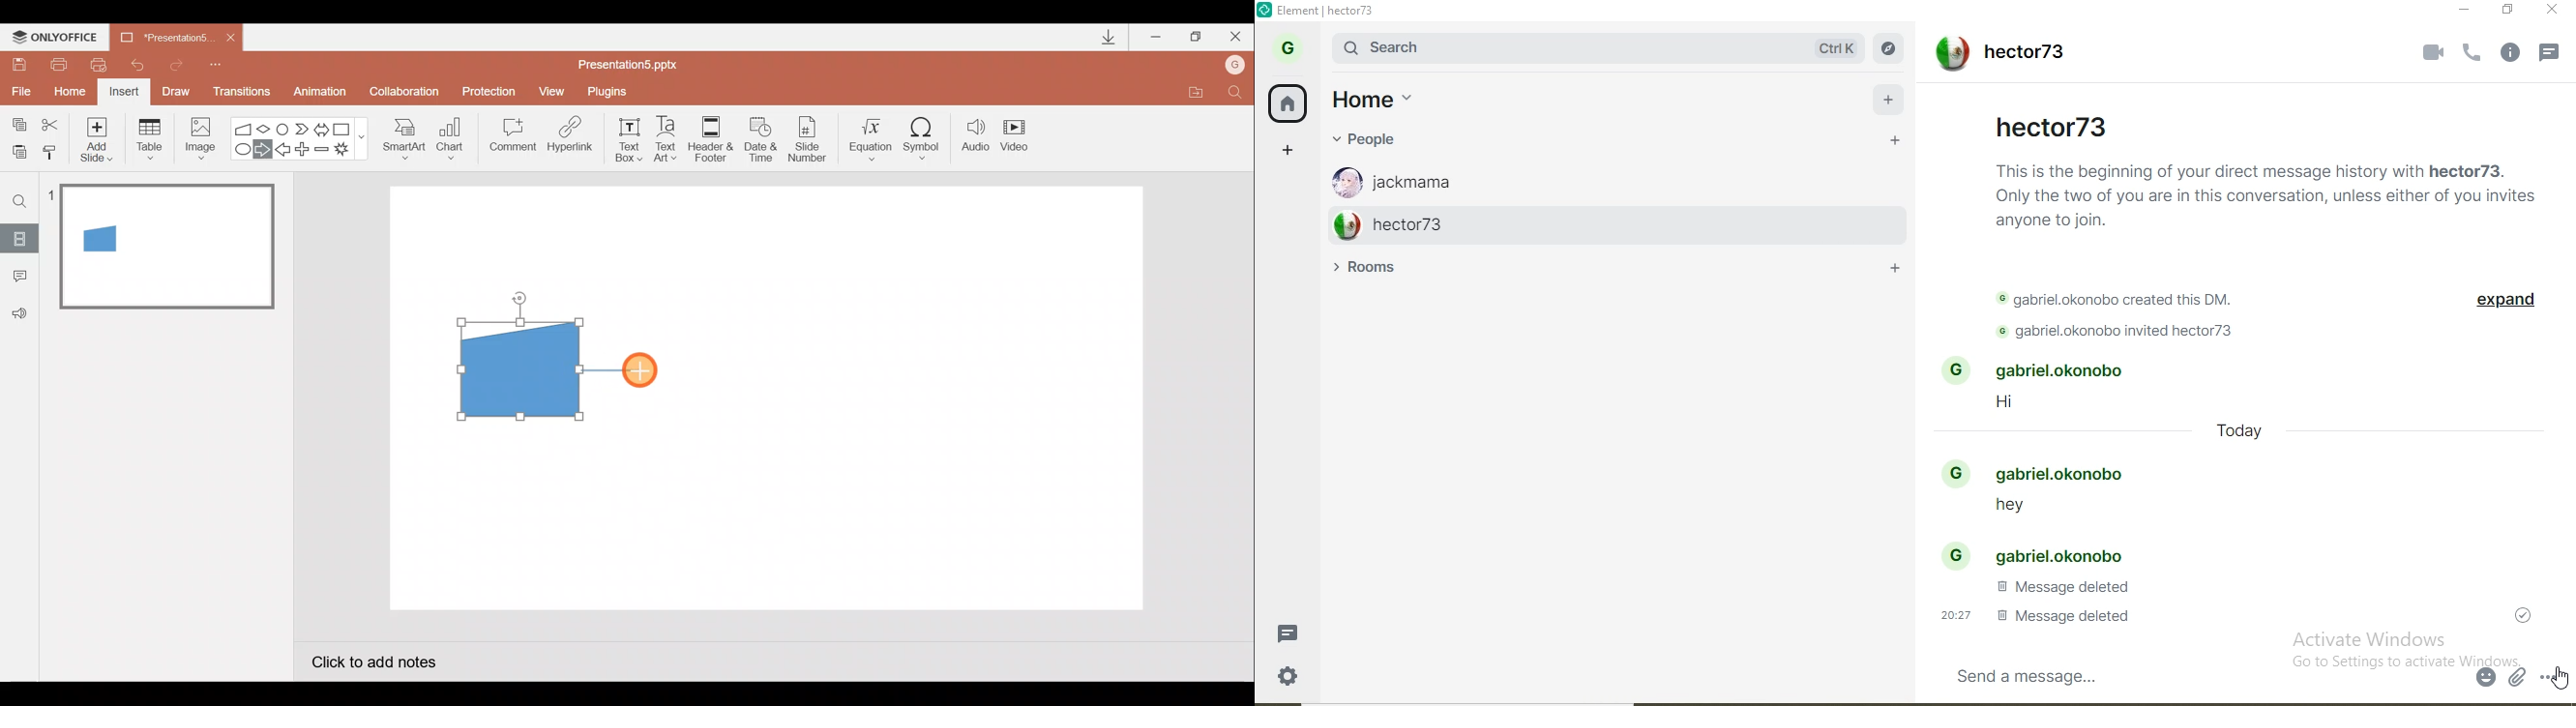 This screenshot has width=2576, height=728. What do you see at coordinates (511, 139) in the screenshot?
I see `Comment` at bounding box center [511, 139].